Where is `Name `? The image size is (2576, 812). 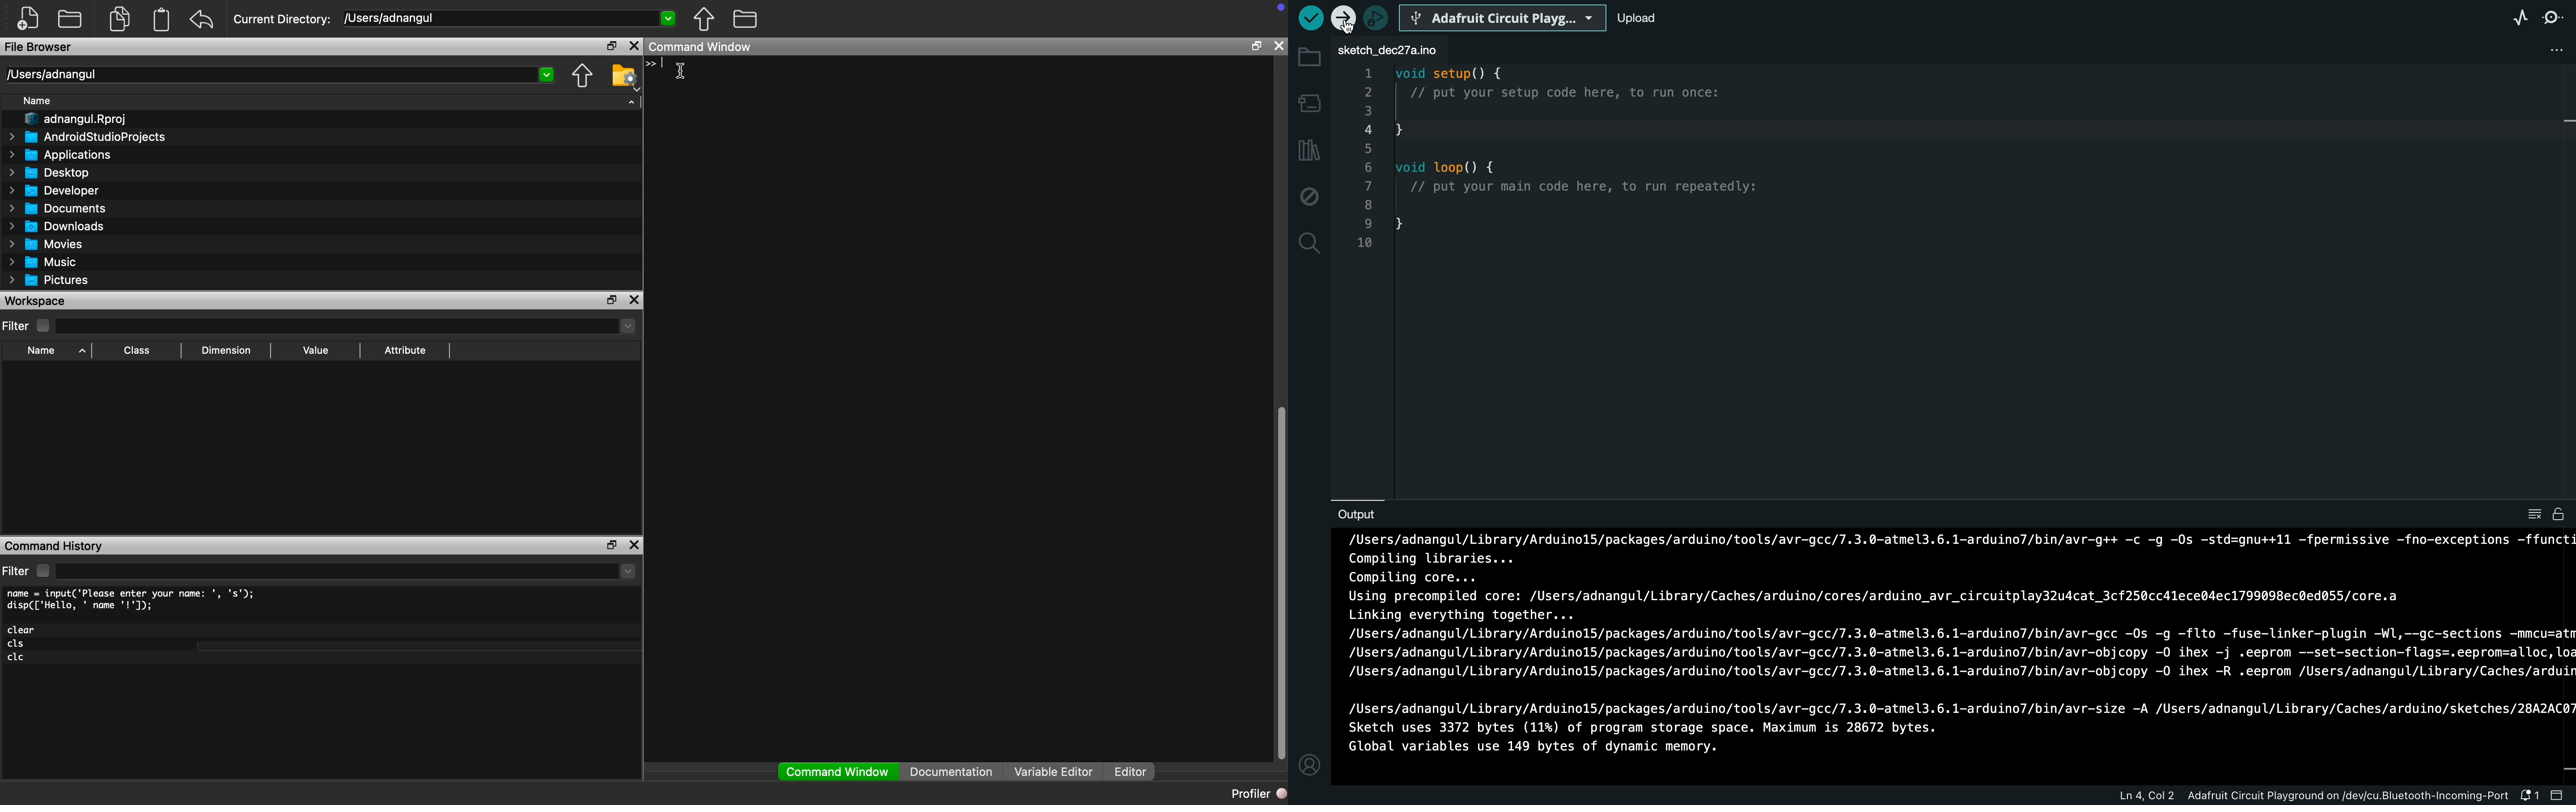
Name  is located at coordinates (54, 352).